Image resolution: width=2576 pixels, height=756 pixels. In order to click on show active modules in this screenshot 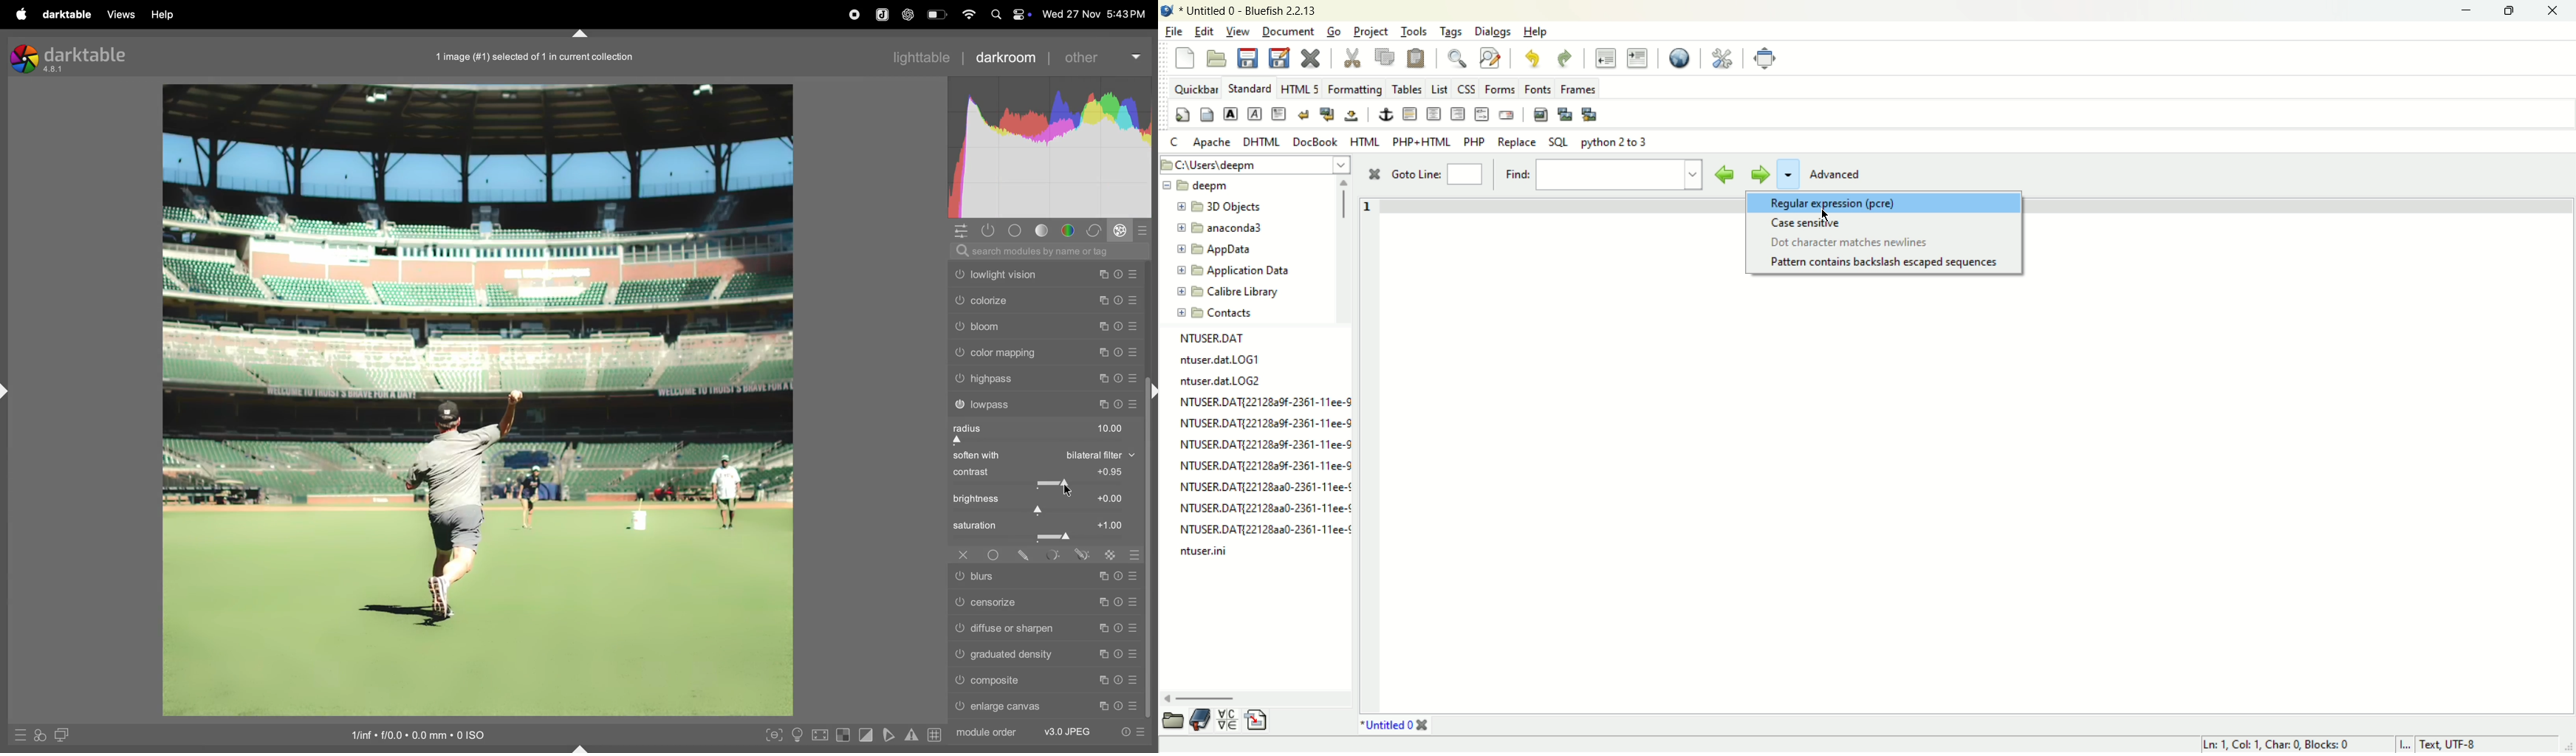, I will do `click(986, 231)`.